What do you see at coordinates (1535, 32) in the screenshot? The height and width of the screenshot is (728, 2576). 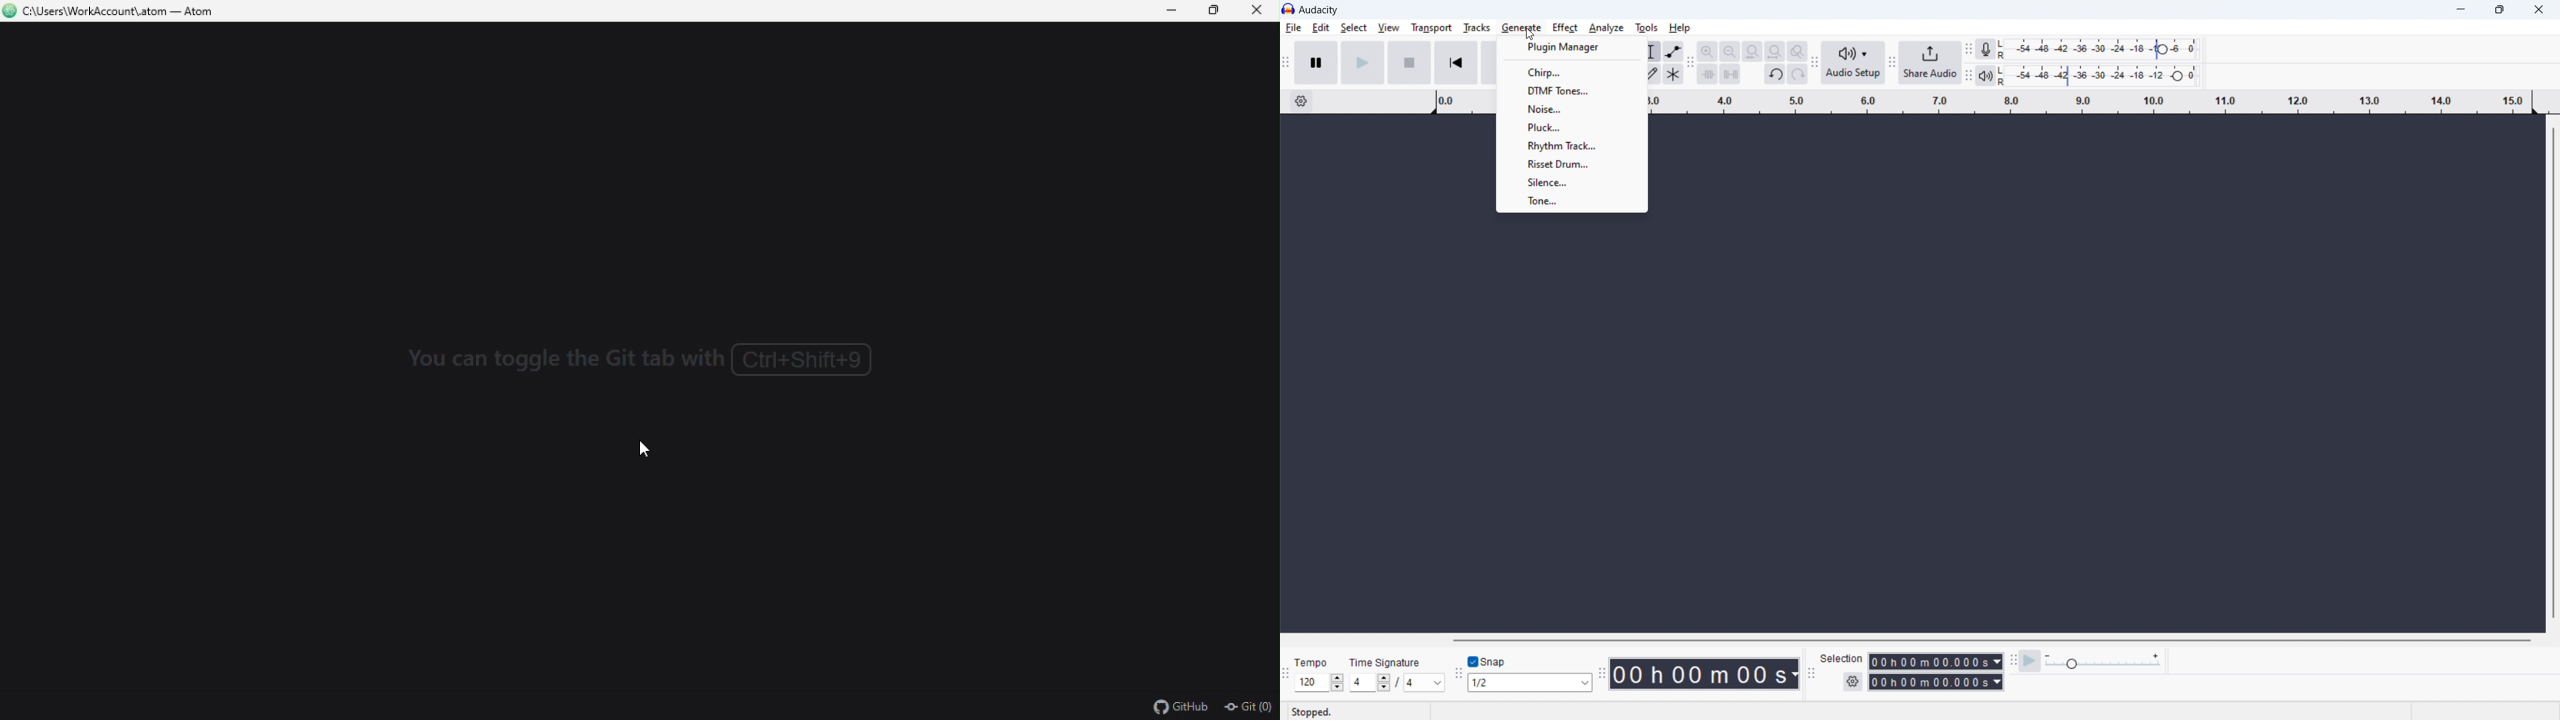 I see `cursor` at bounding box center [1535, 32].